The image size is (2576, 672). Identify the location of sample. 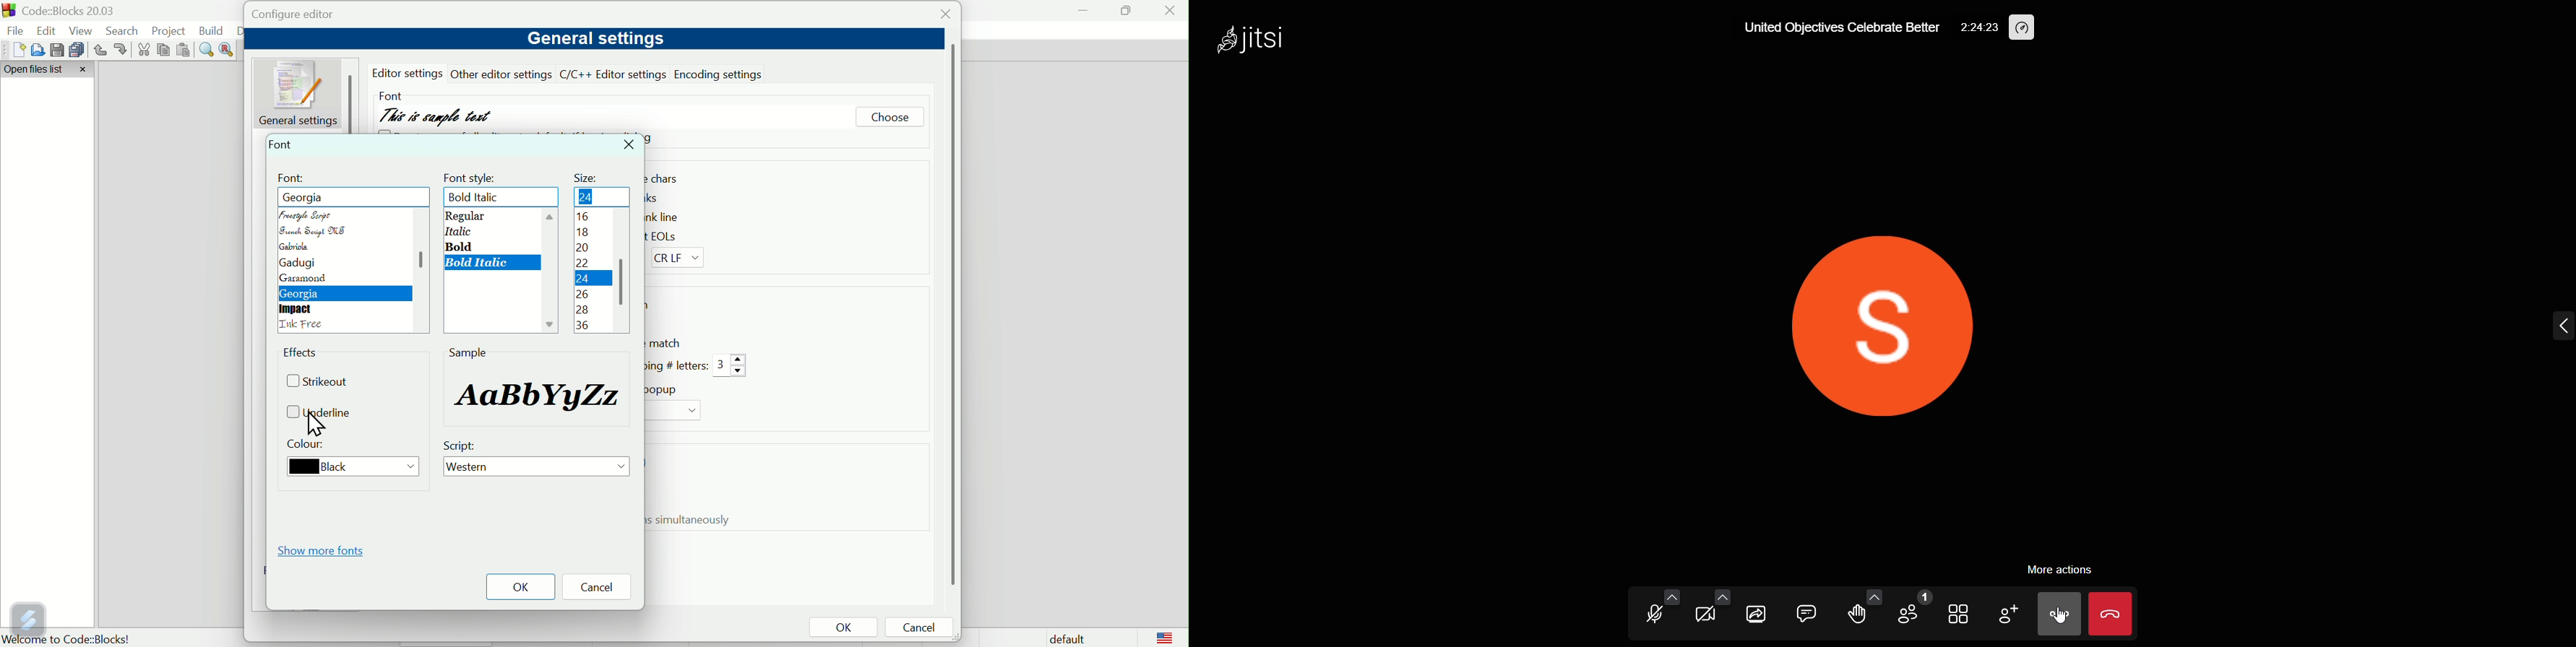
(468, 352).